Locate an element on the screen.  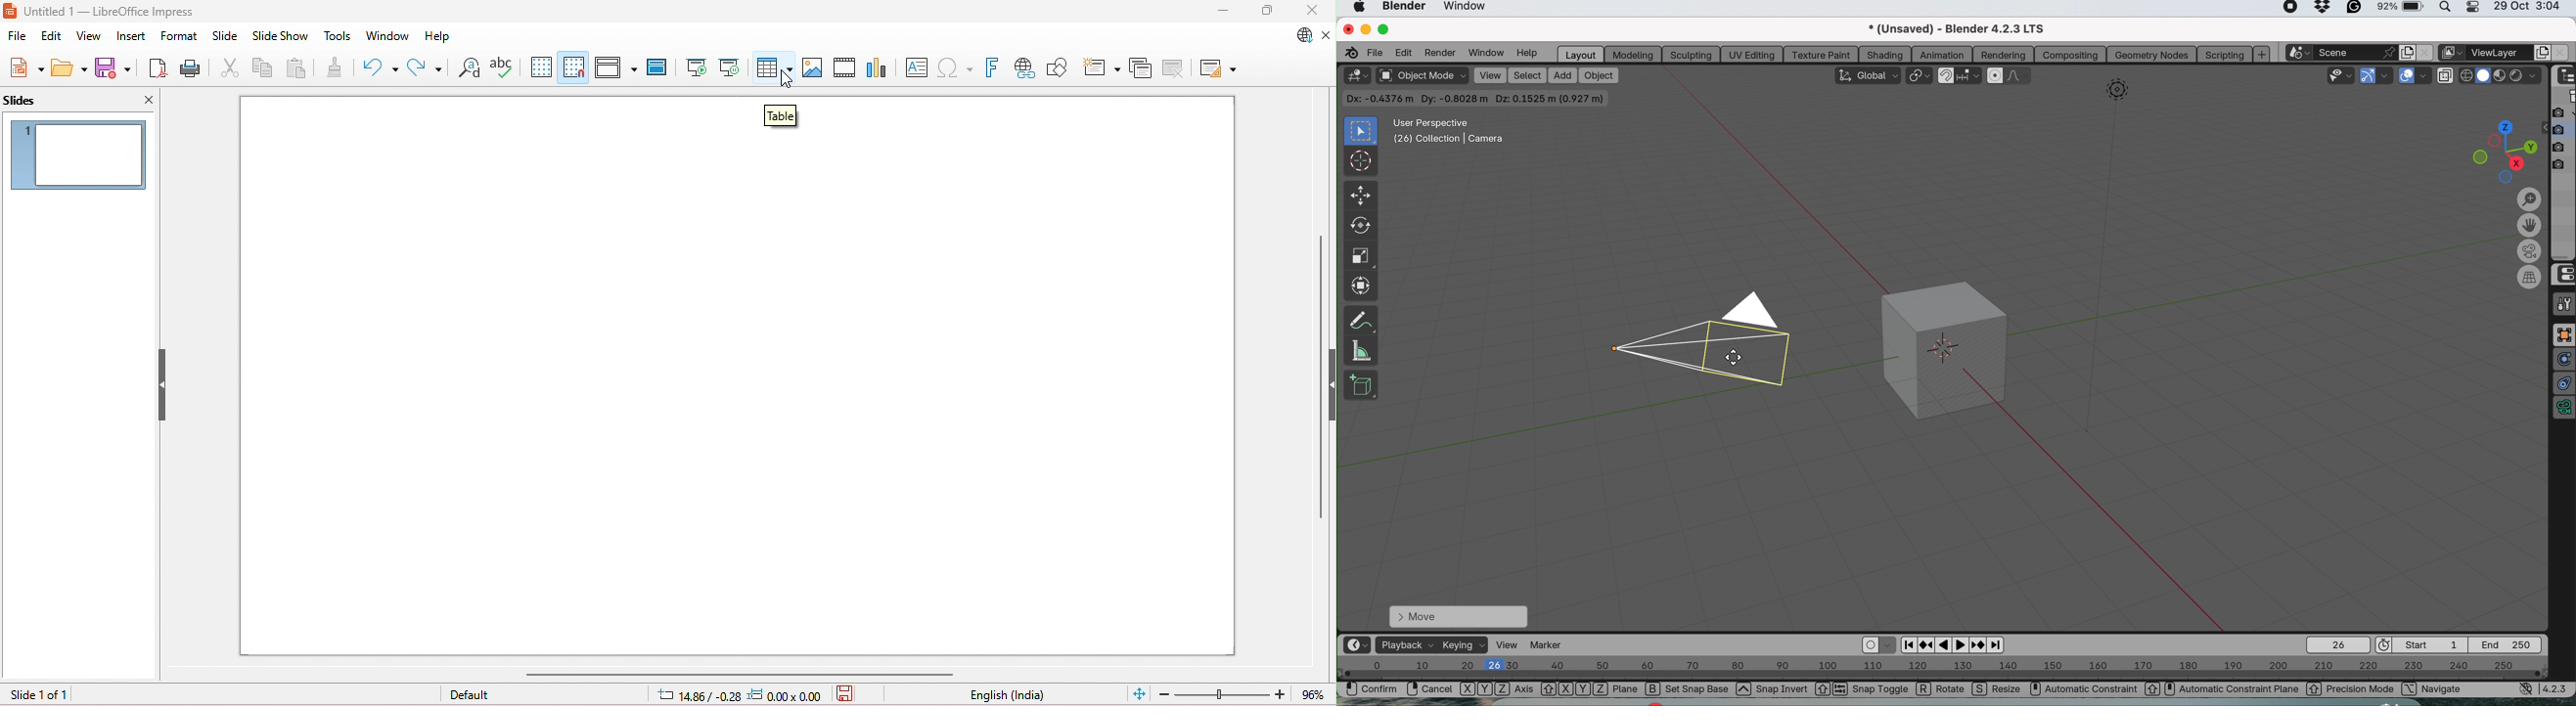
snap invert is located at coordinates (1793, 691).